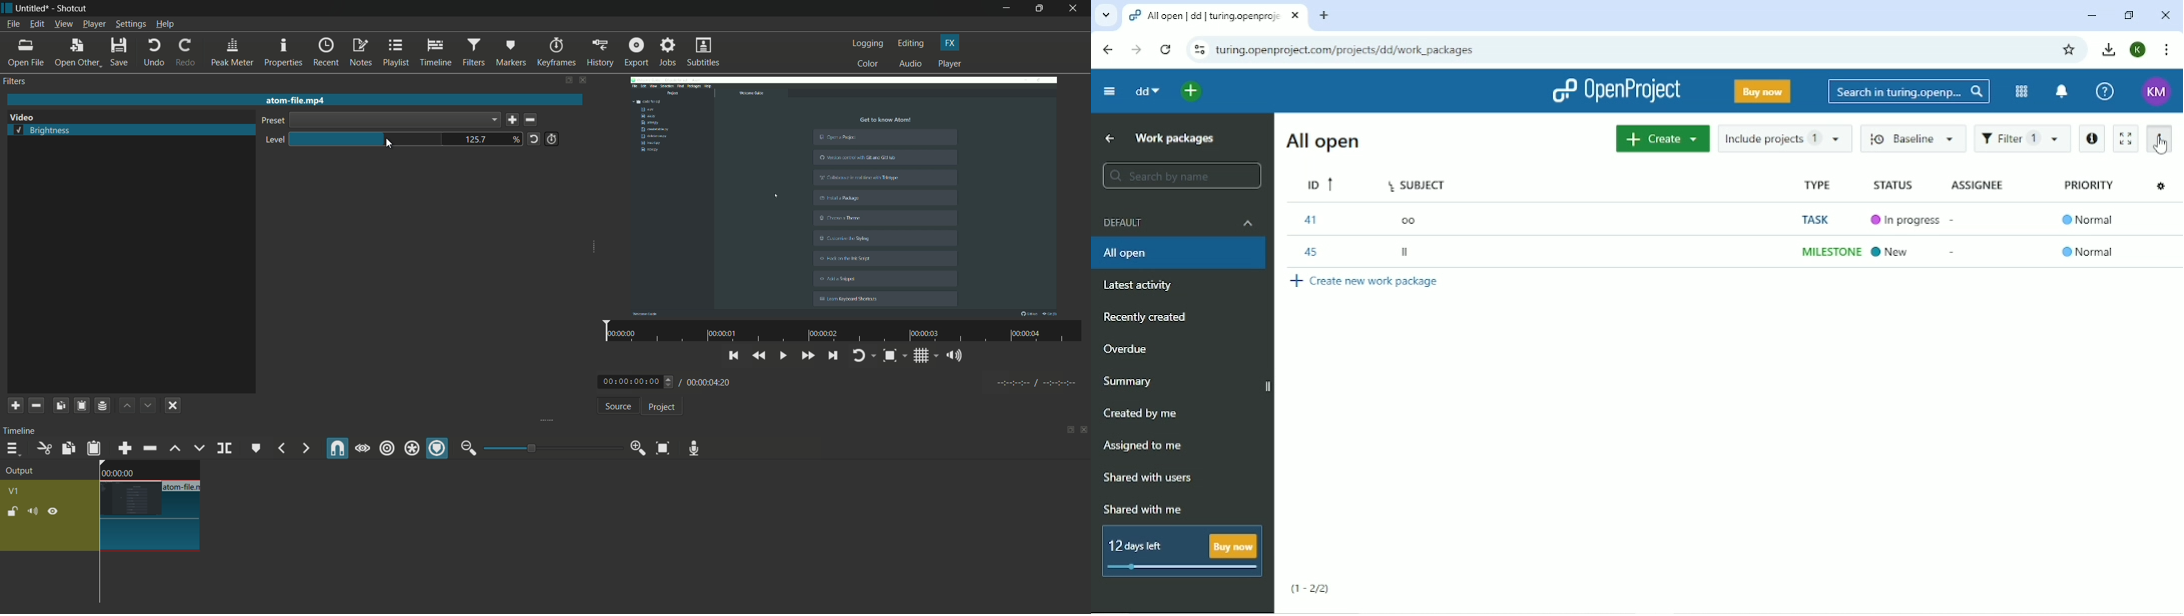  What do you see at coordinates (2022, 138) in the screenshot?
I see `Filter 1` at bounding box center [2022, 138].